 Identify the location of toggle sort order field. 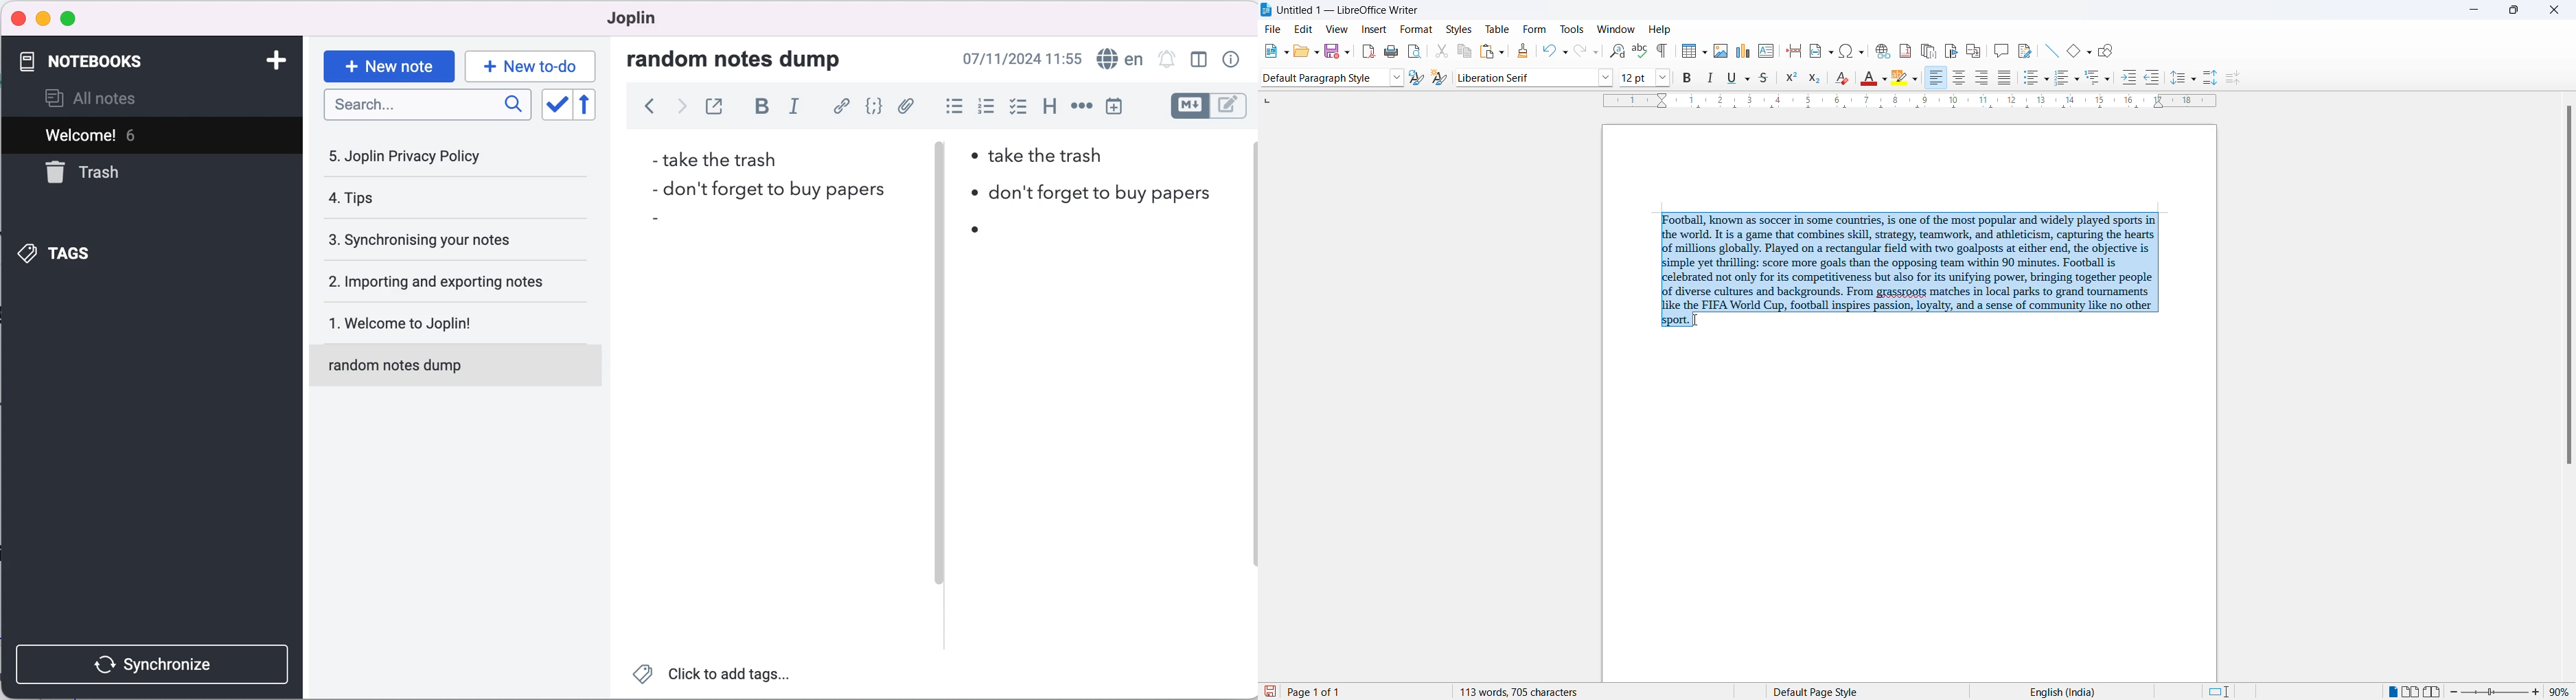
(555, 105).